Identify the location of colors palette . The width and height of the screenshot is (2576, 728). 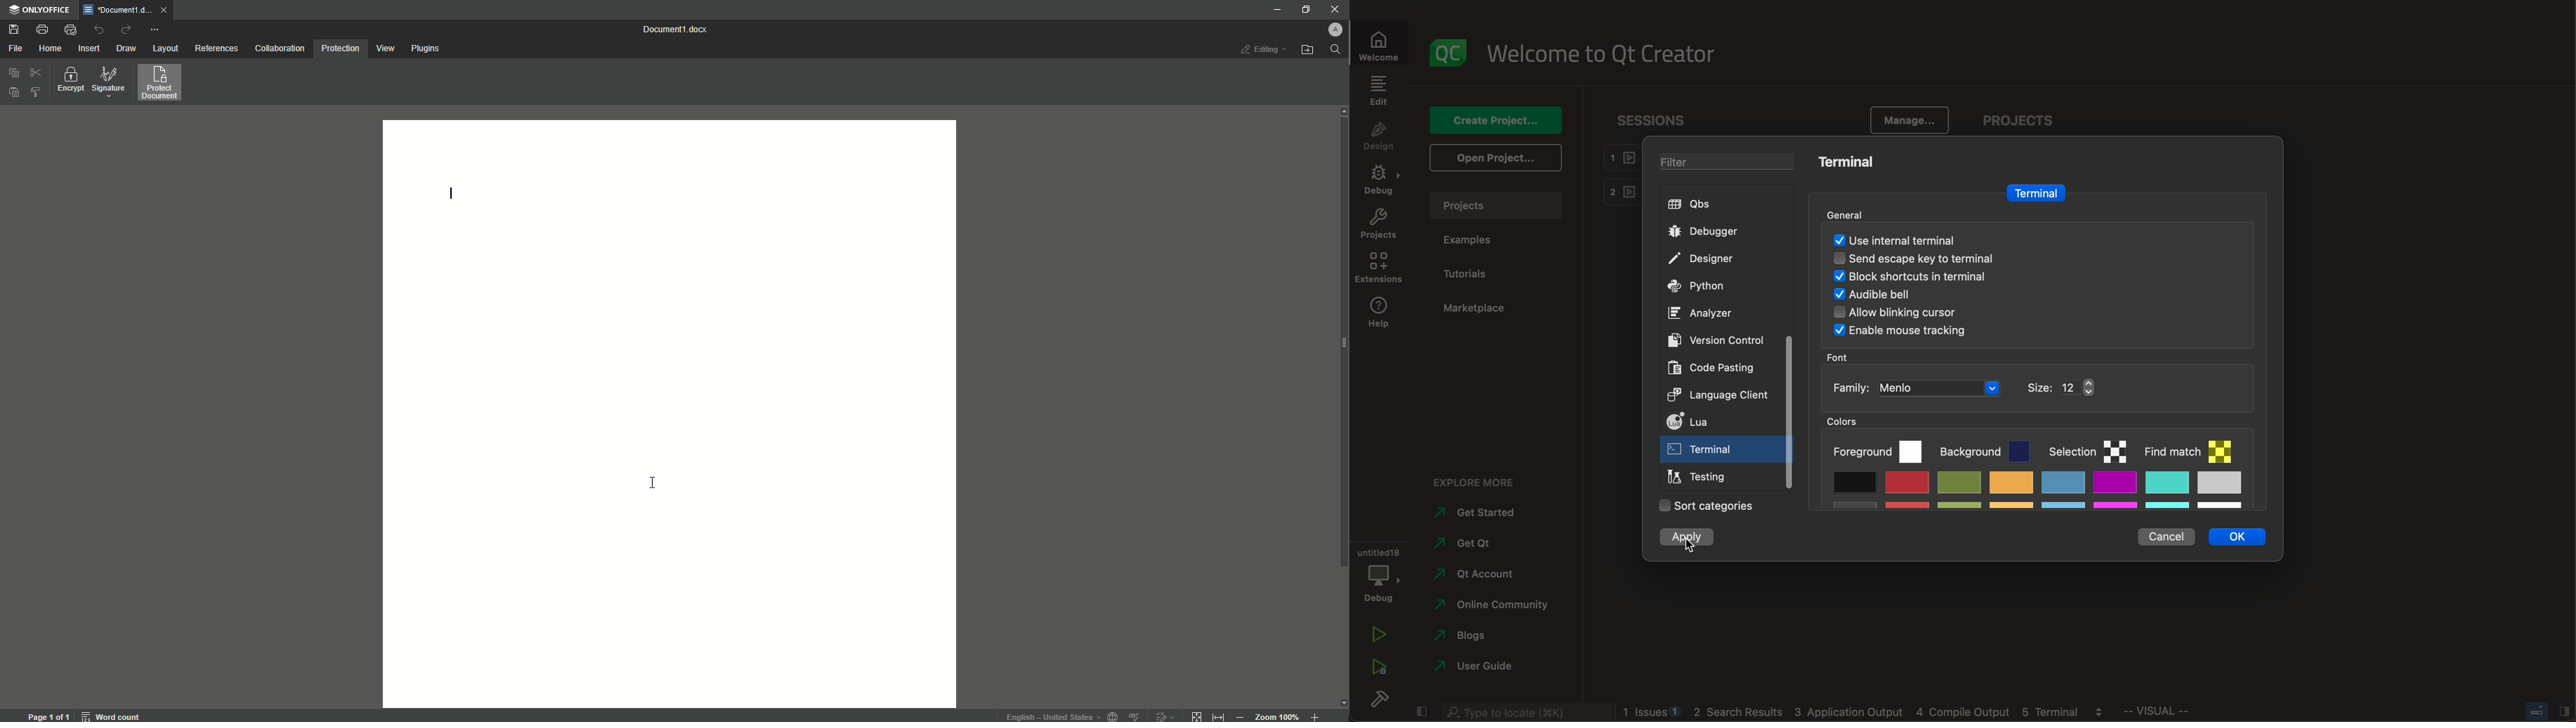
(2046, 462).